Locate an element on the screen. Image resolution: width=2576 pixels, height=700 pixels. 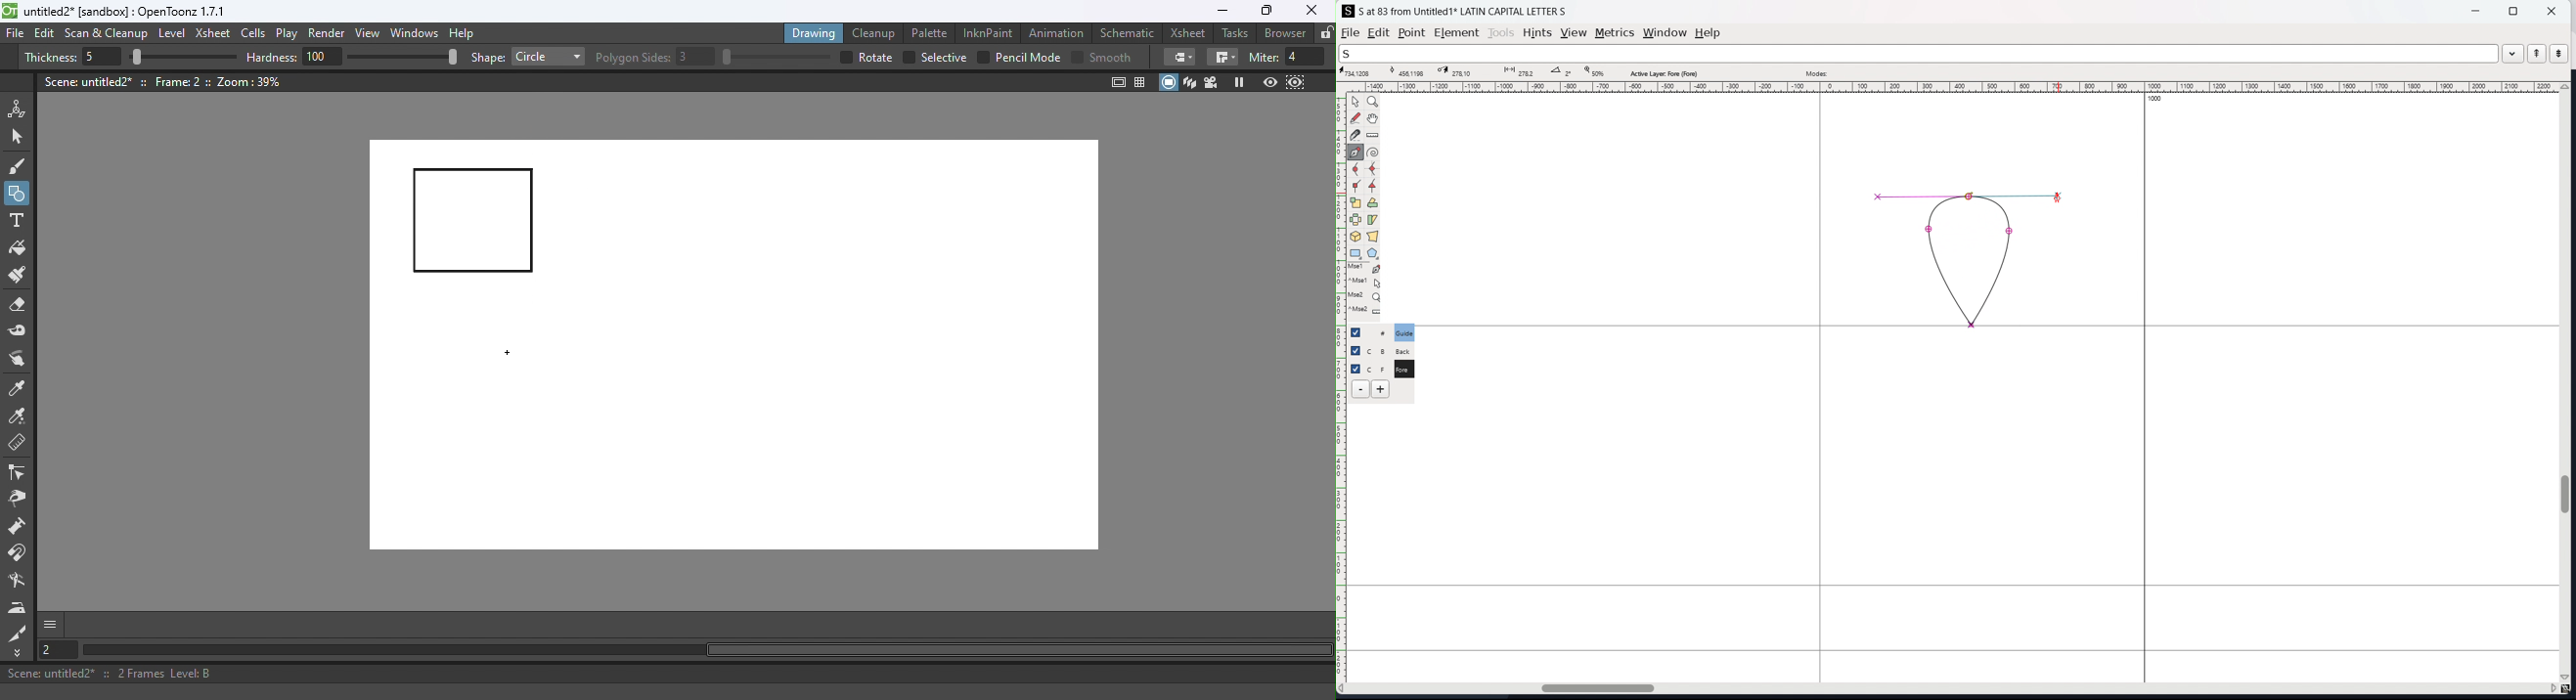
Level is located at coordinates (172, 34).